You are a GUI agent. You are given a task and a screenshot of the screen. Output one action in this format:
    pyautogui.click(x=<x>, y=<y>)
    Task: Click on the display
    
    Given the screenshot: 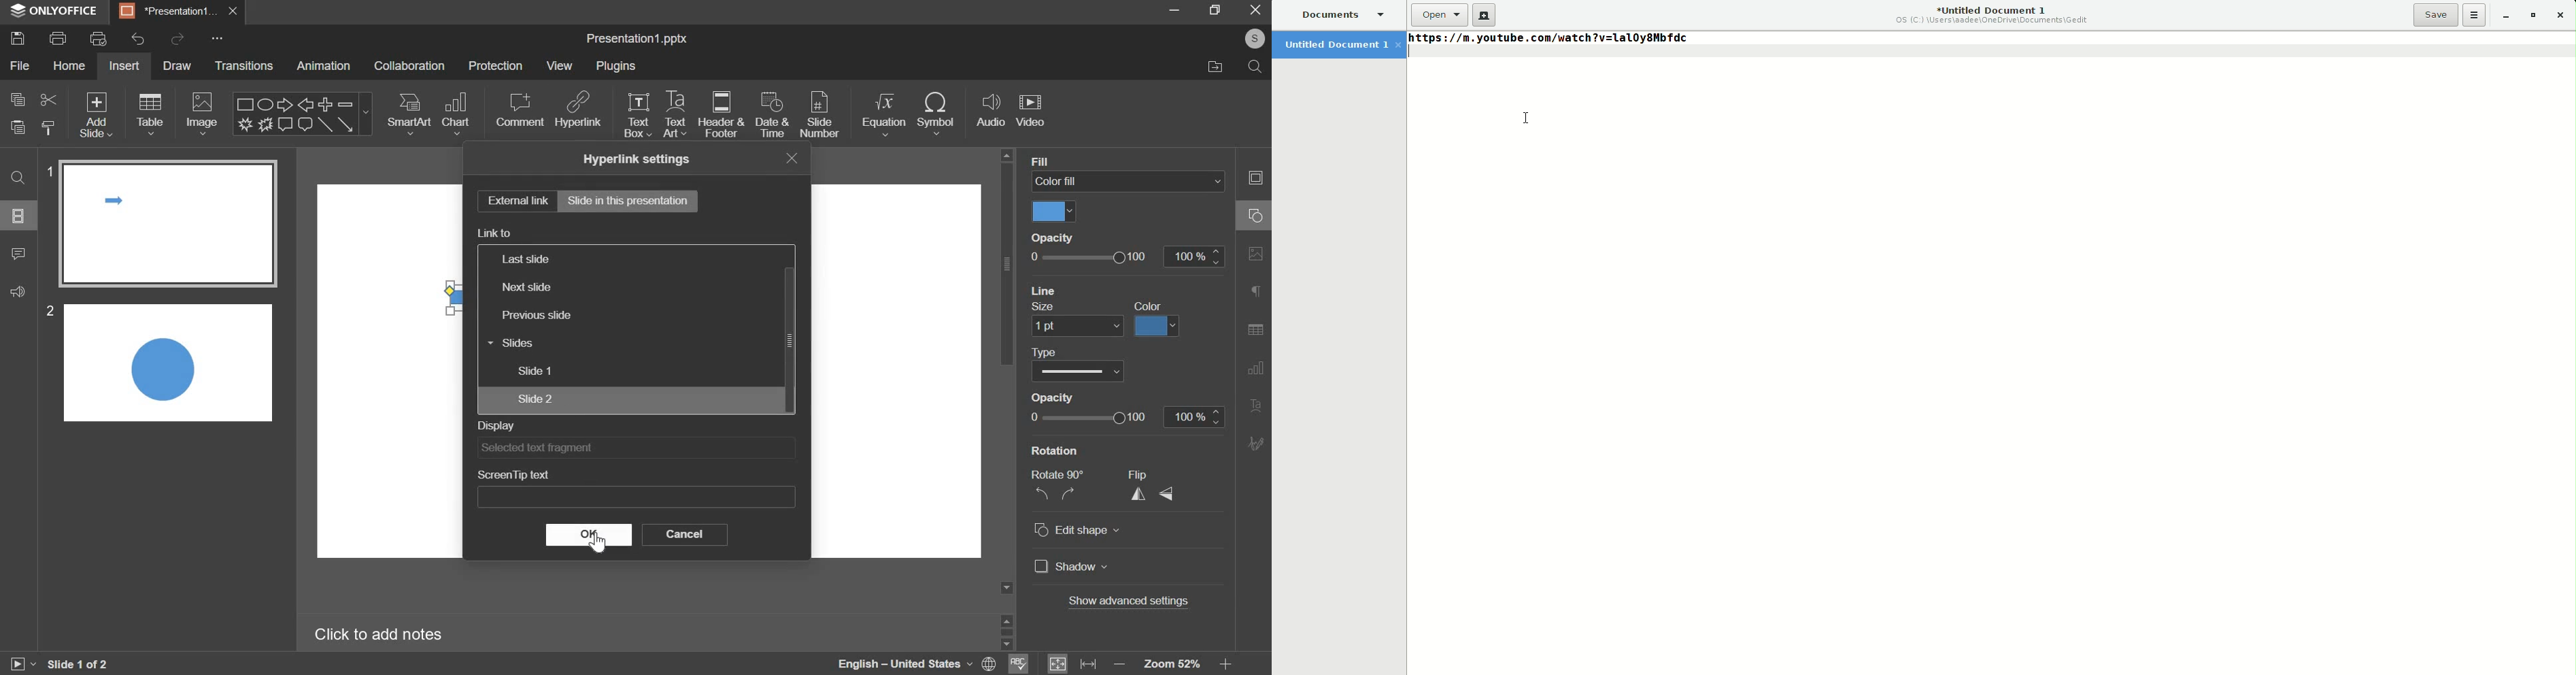 What is the action you would take?
    pyautogui.click(x=494, y=425)
    